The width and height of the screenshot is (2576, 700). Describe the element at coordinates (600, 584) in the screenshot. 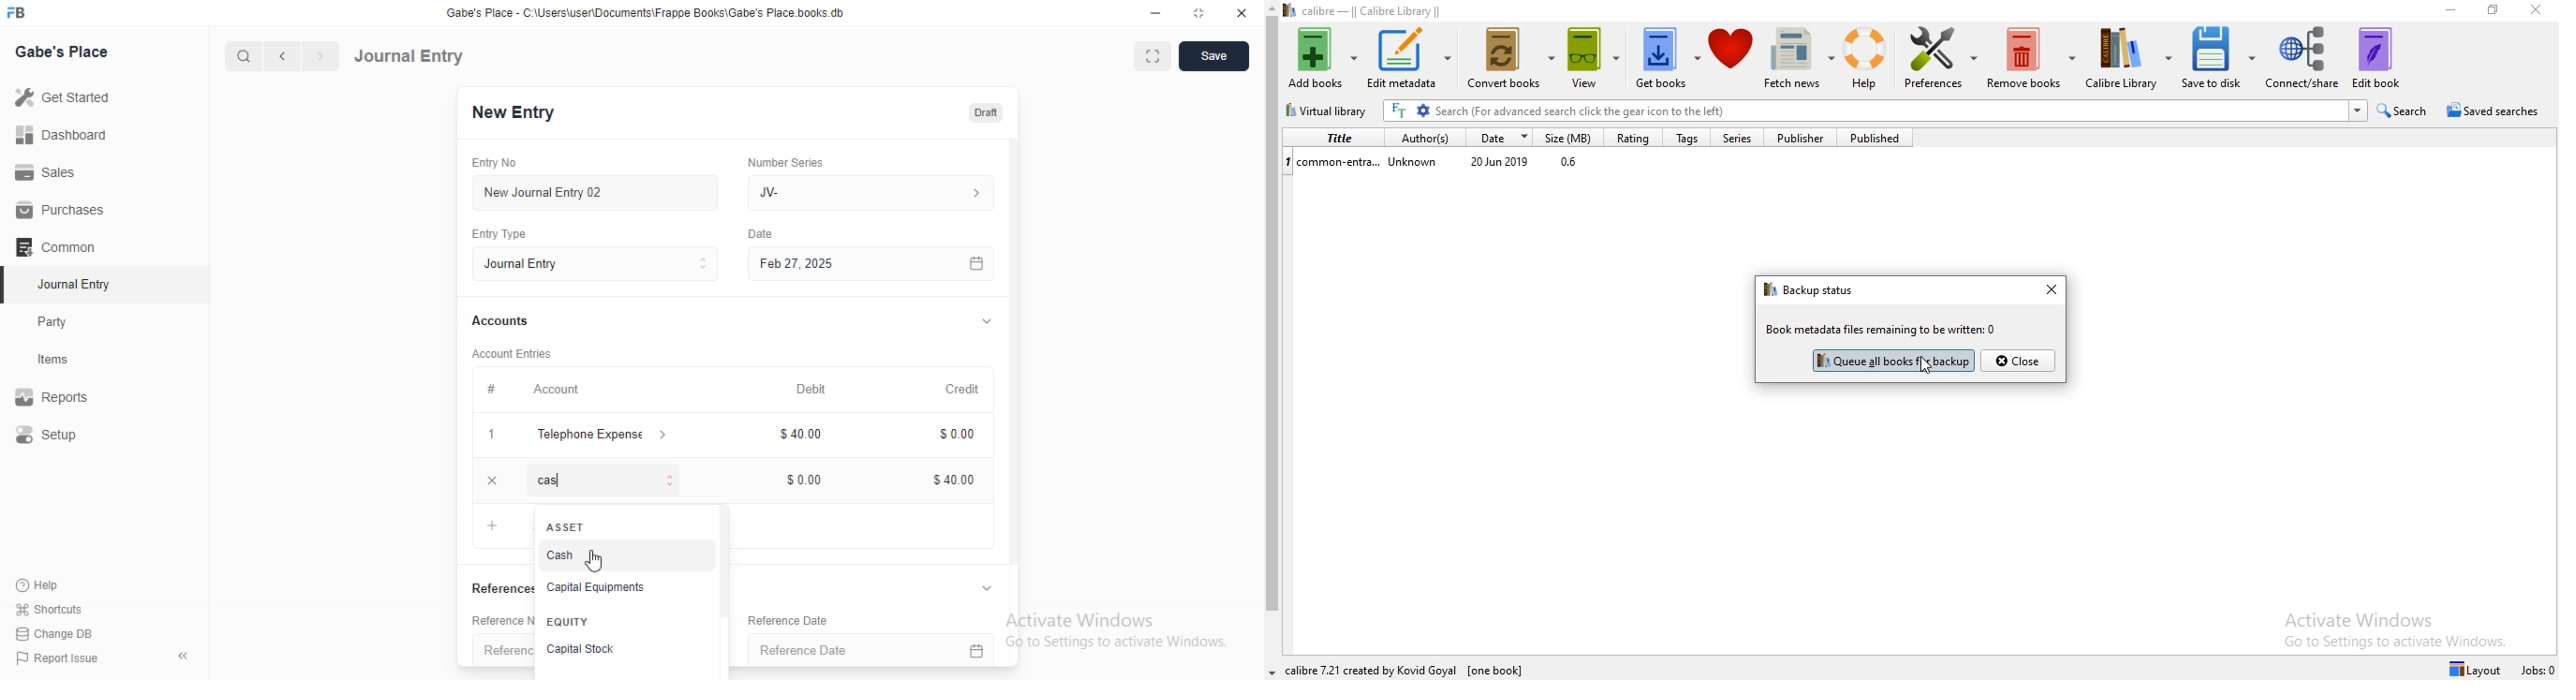

I see `Capital Equipments` at that location.